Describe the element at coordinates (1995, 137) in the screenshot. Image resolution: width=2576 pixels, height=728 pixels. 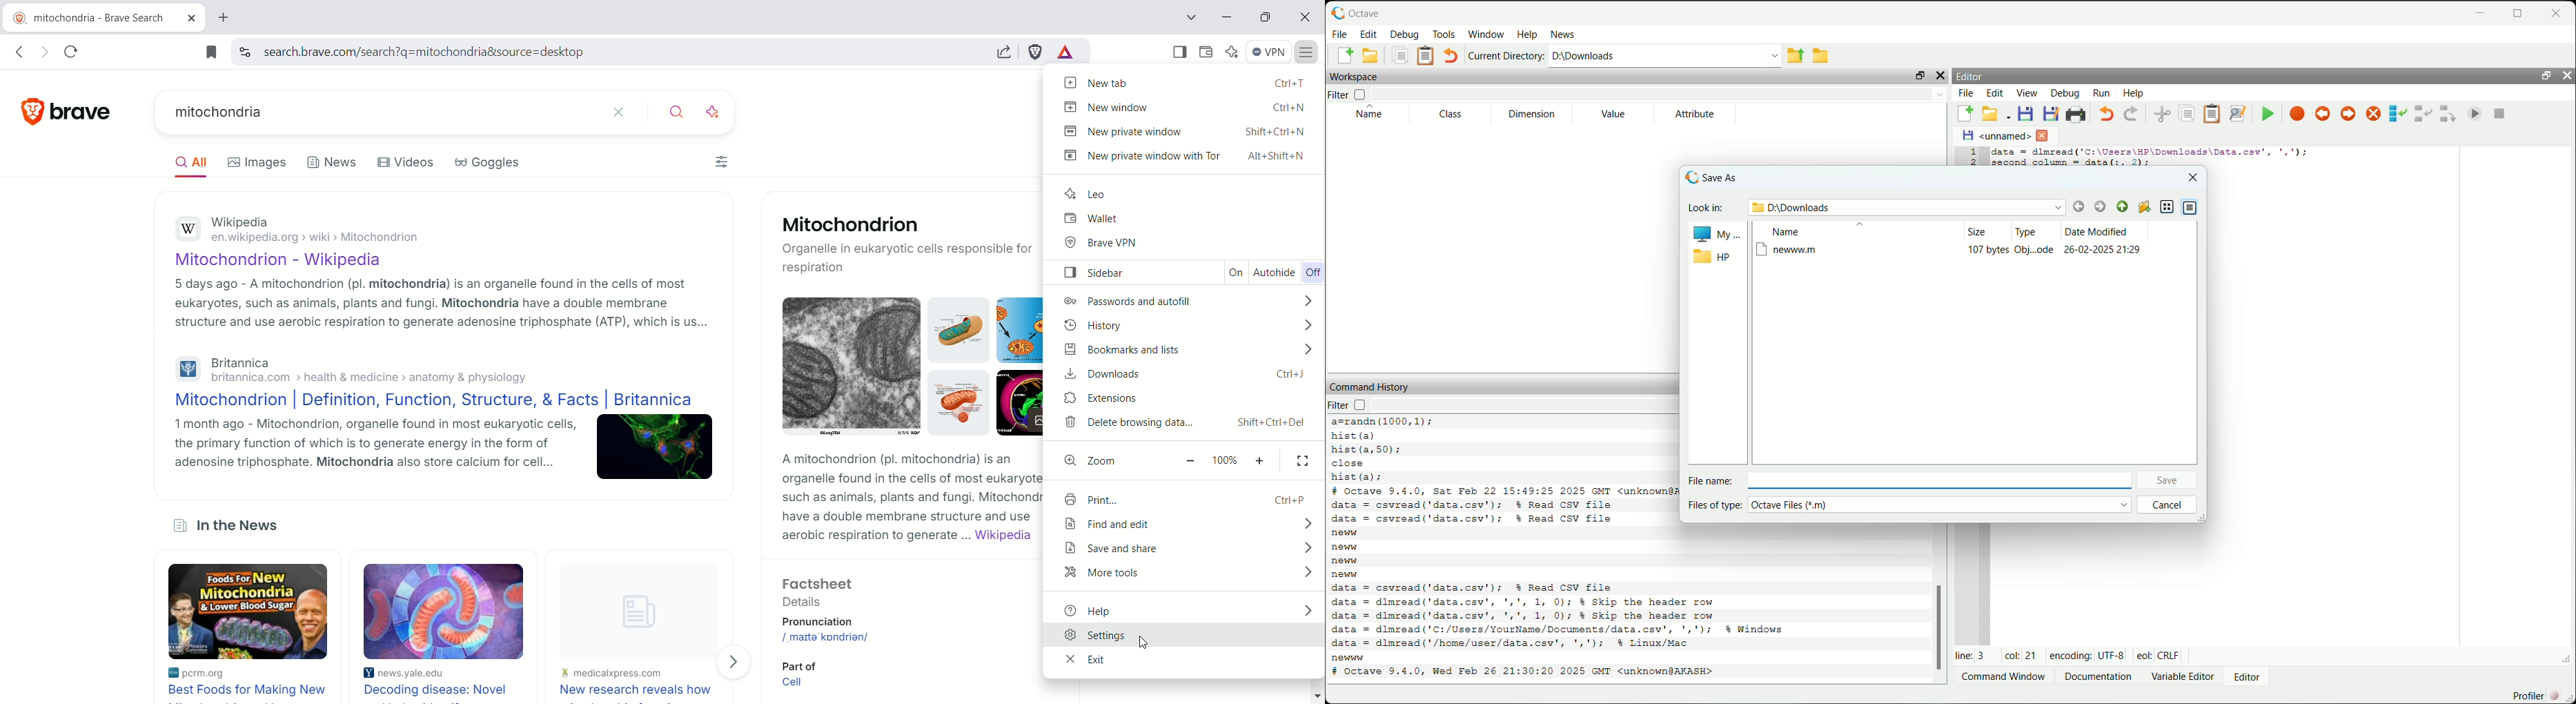
I see `unnamed` at that location.